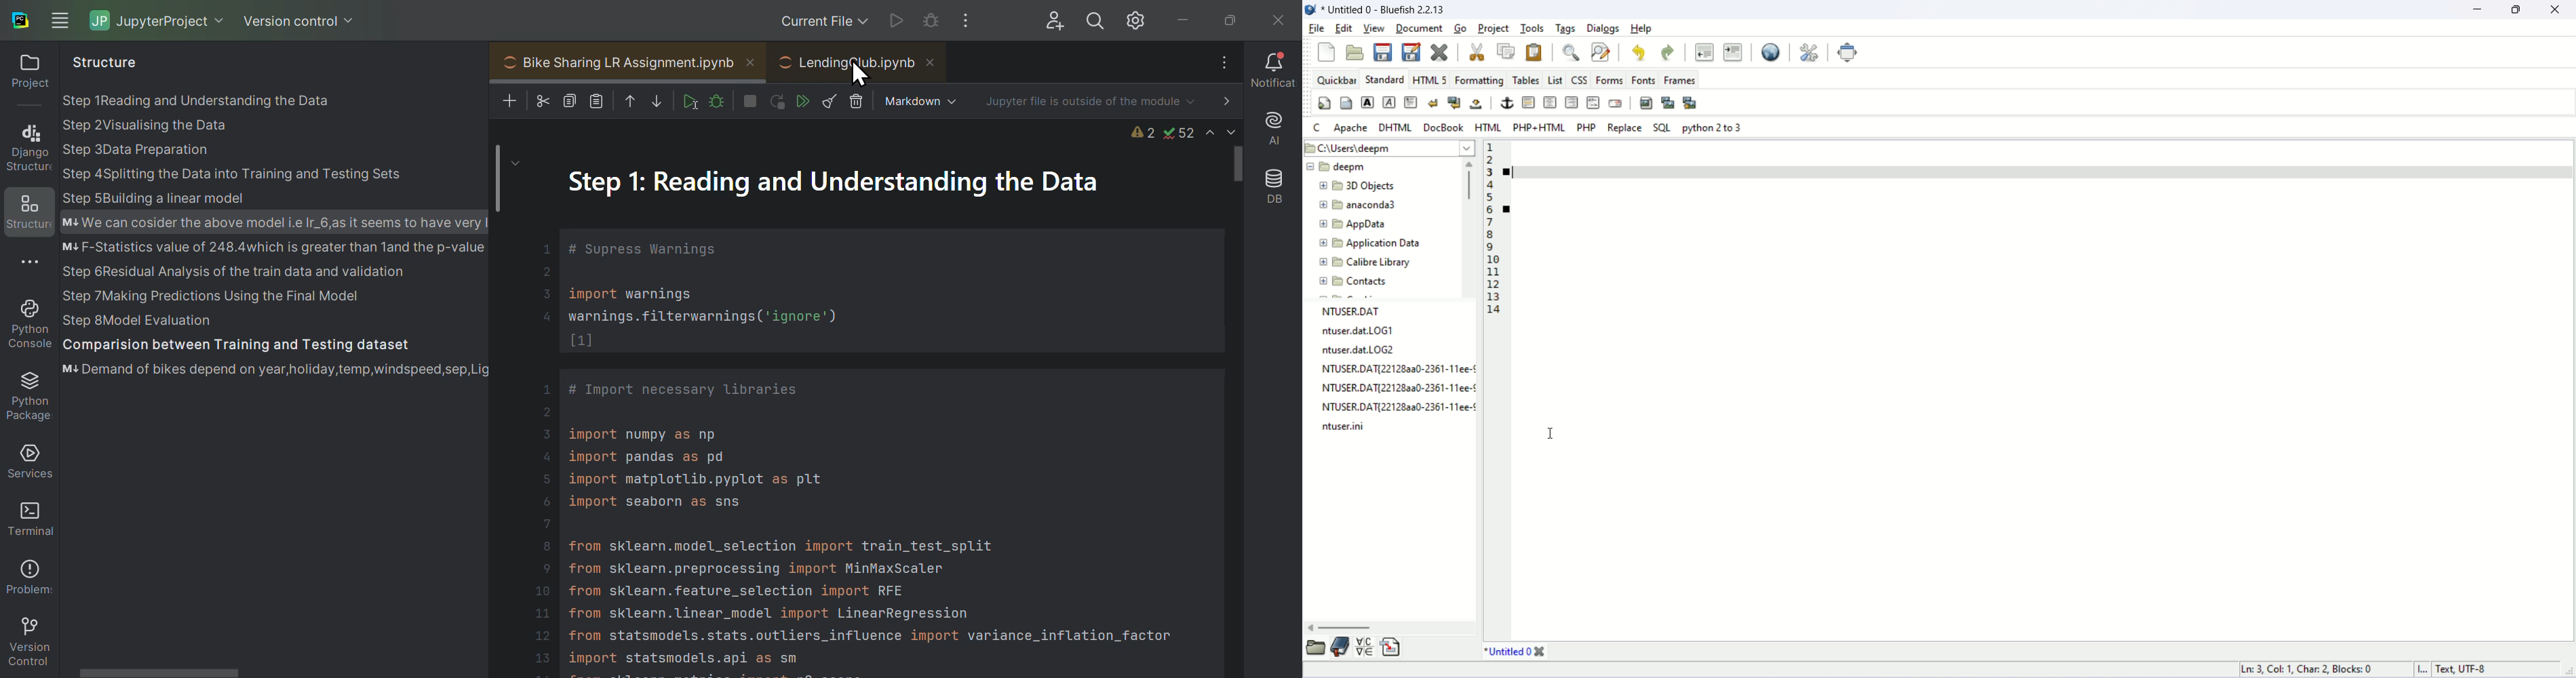 This screenshot has height=700, width=2576. What do you see at coordinates (832, 101) in the screenshot?
I see `Clear all outputs` at bounding box center [832, 101].